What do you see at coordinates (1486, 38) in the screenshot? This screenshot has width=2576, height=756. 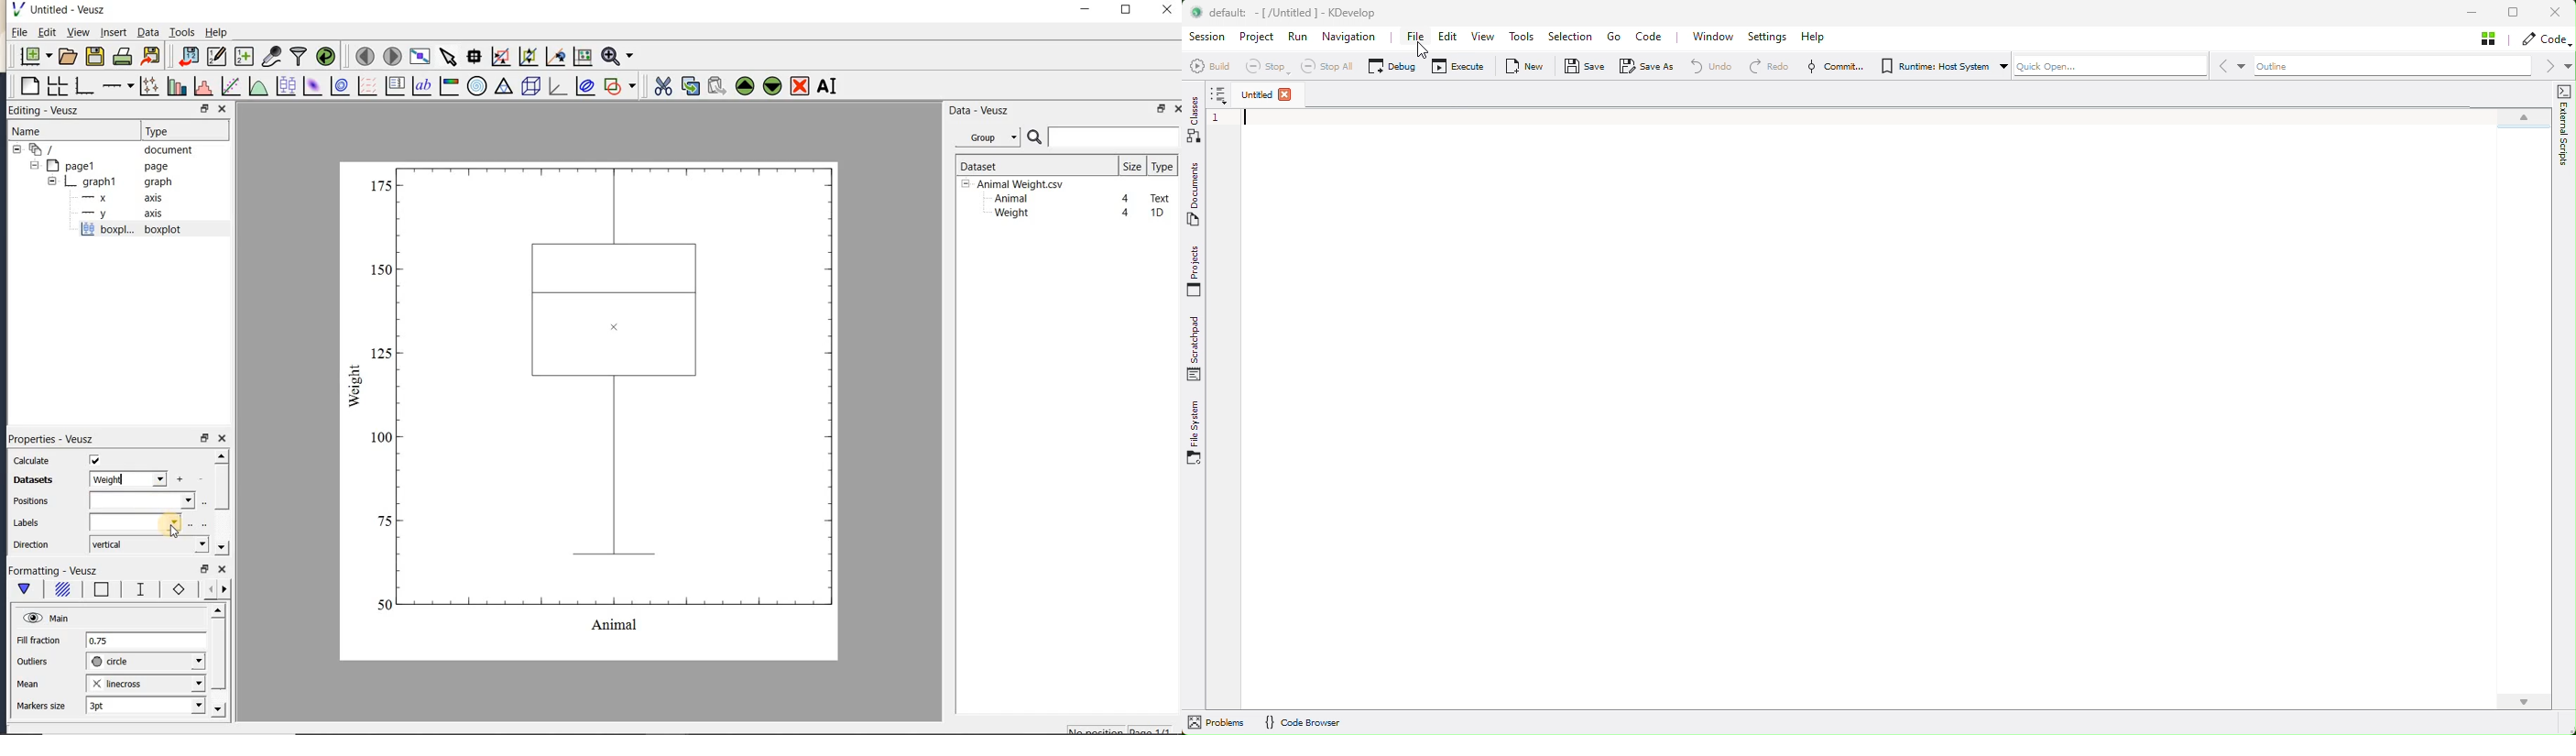 I see `View` at bounding box center [1486, 38].